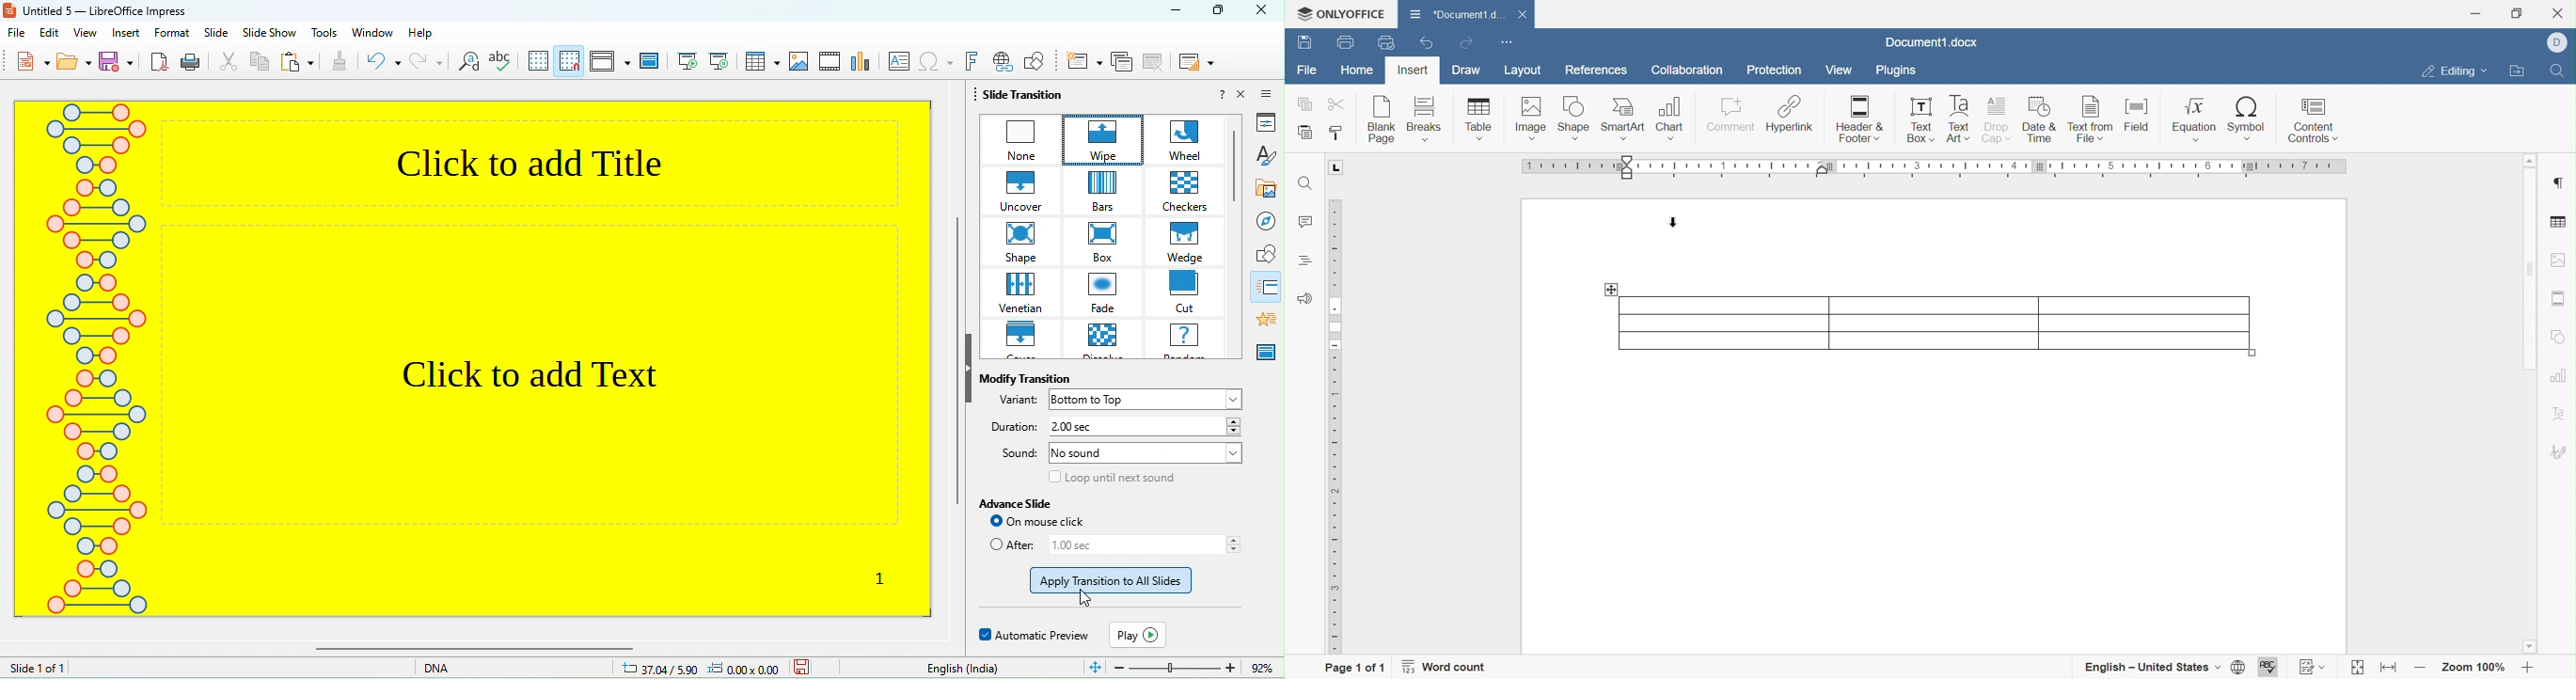  What do you see at coordinates (1262, 252) in the screenshot?
I see `shape` at bounding box center [1262, 252].